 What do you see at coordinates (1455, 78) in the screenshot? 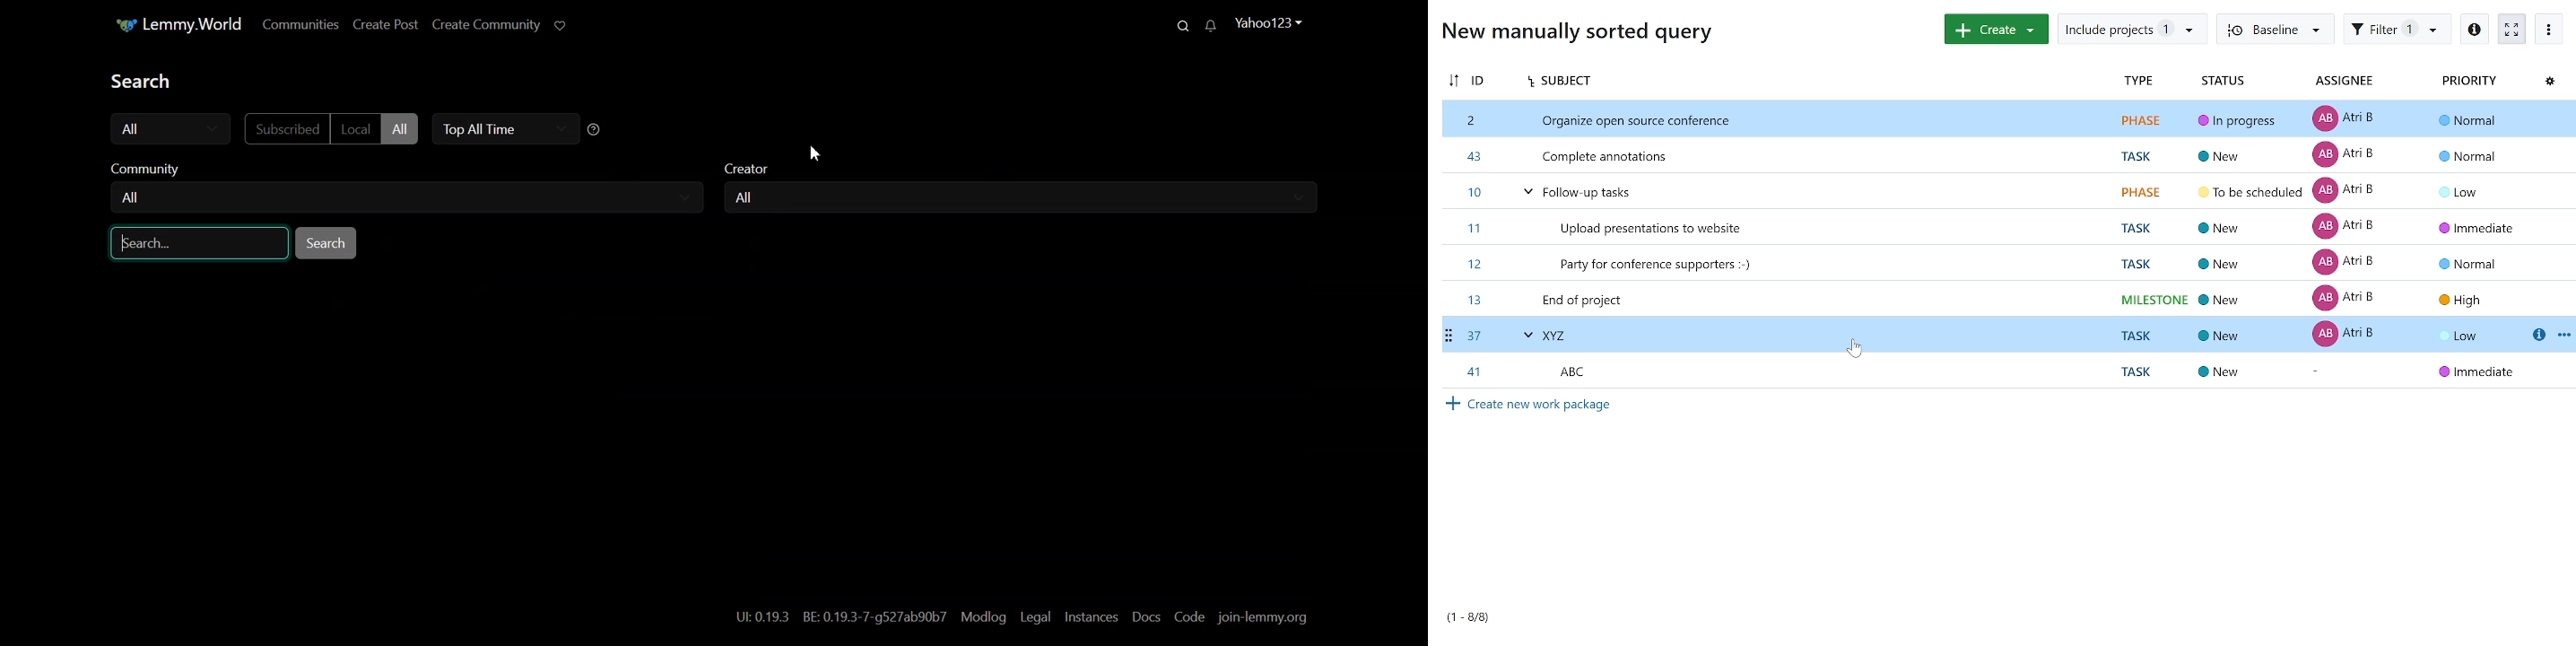
I see `rearranged` at bounding box center [1455, 78].